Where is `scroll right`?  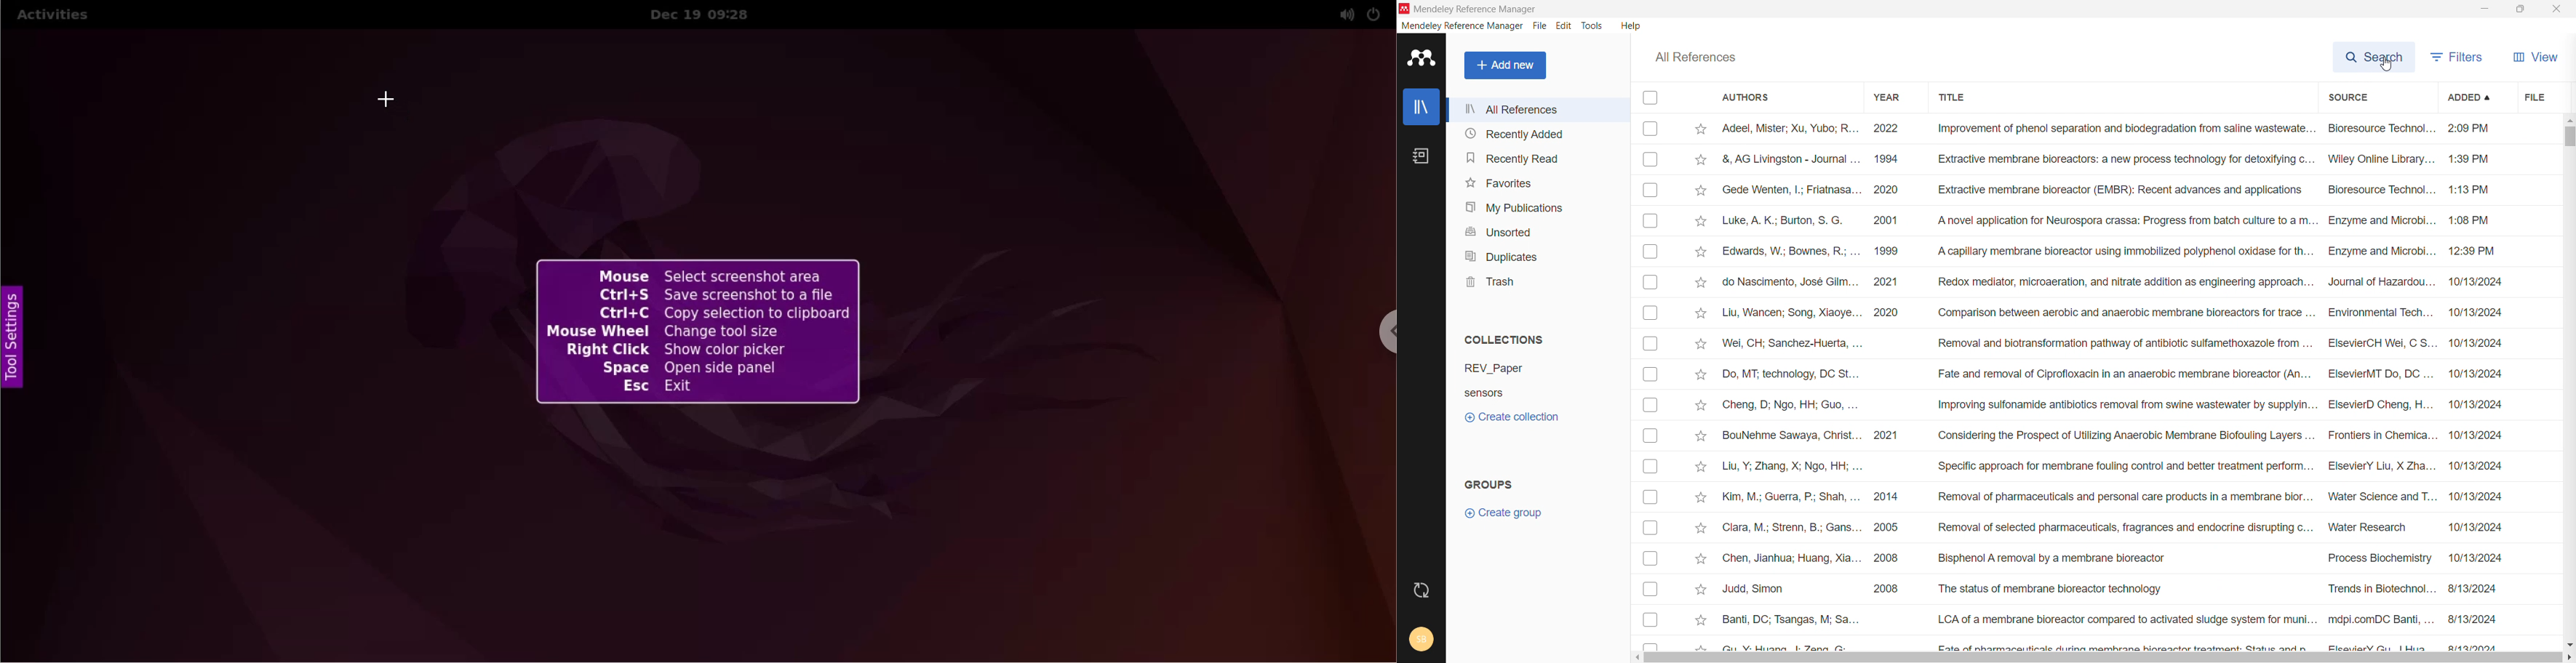 scroll right is located at coordinates (2569, 656).